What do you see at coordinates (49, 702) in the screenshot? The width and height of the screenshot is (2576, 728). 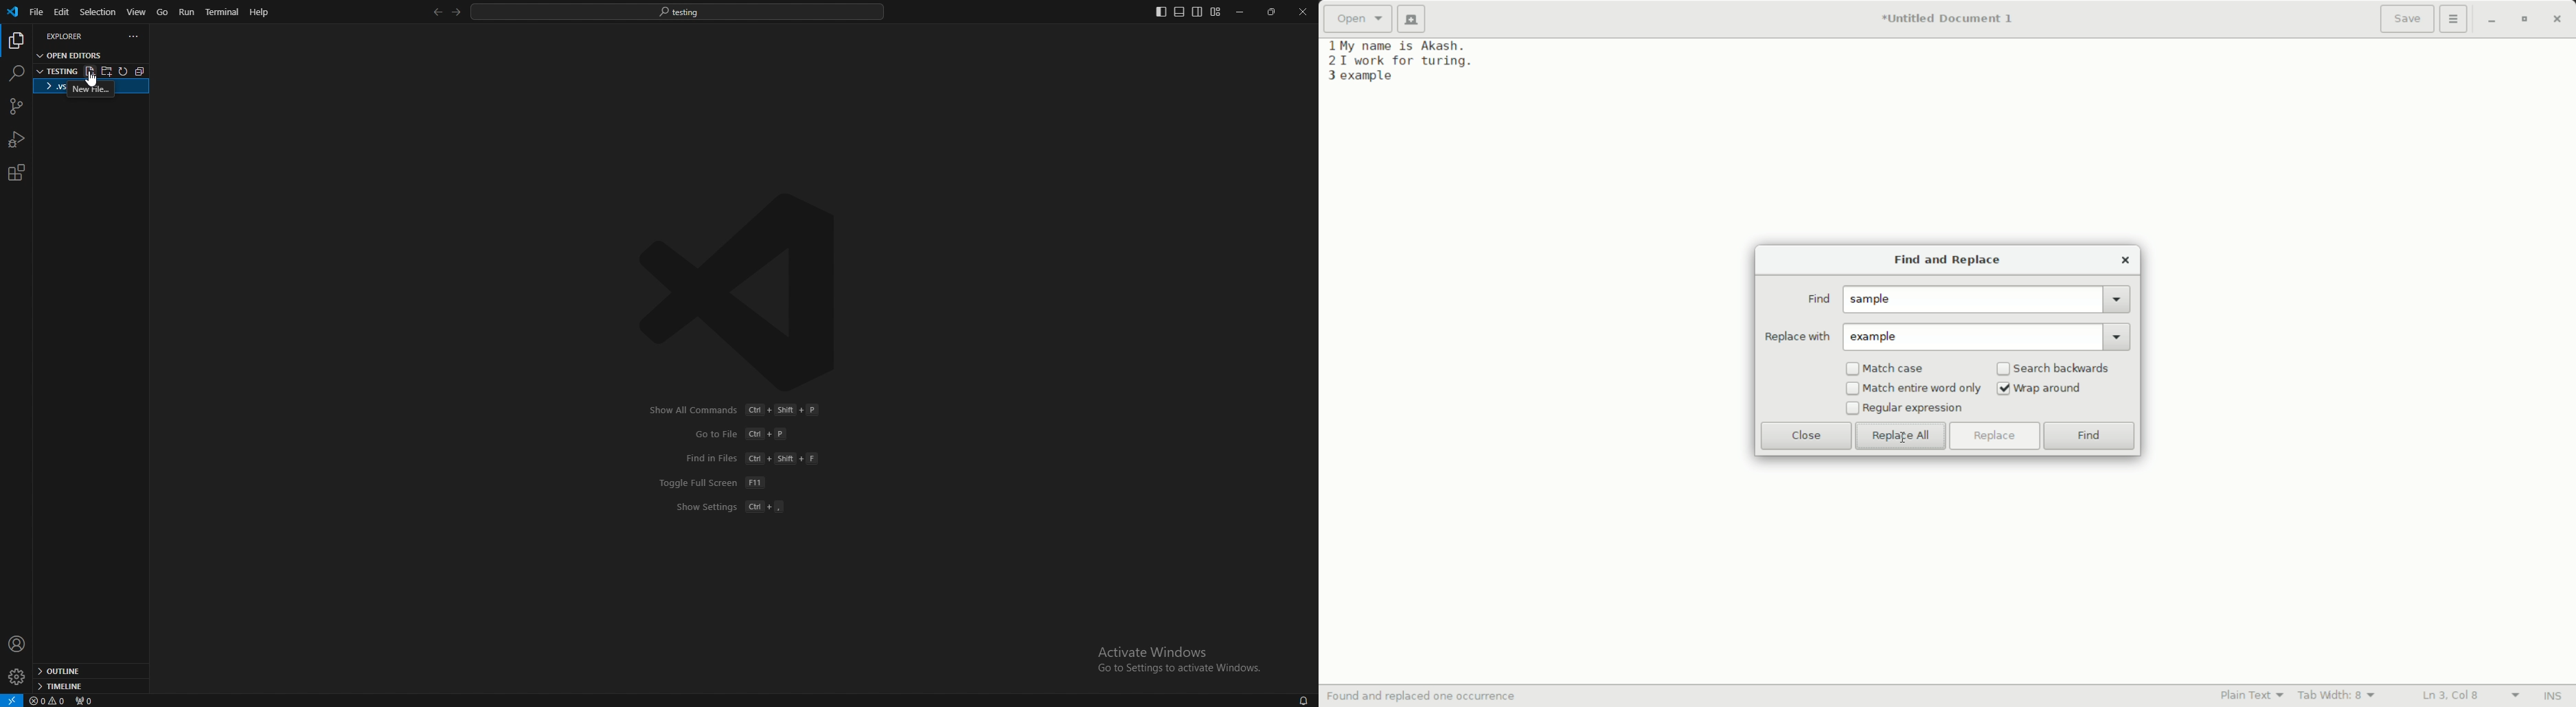 I see `errors` at bounding box center [49, 702].